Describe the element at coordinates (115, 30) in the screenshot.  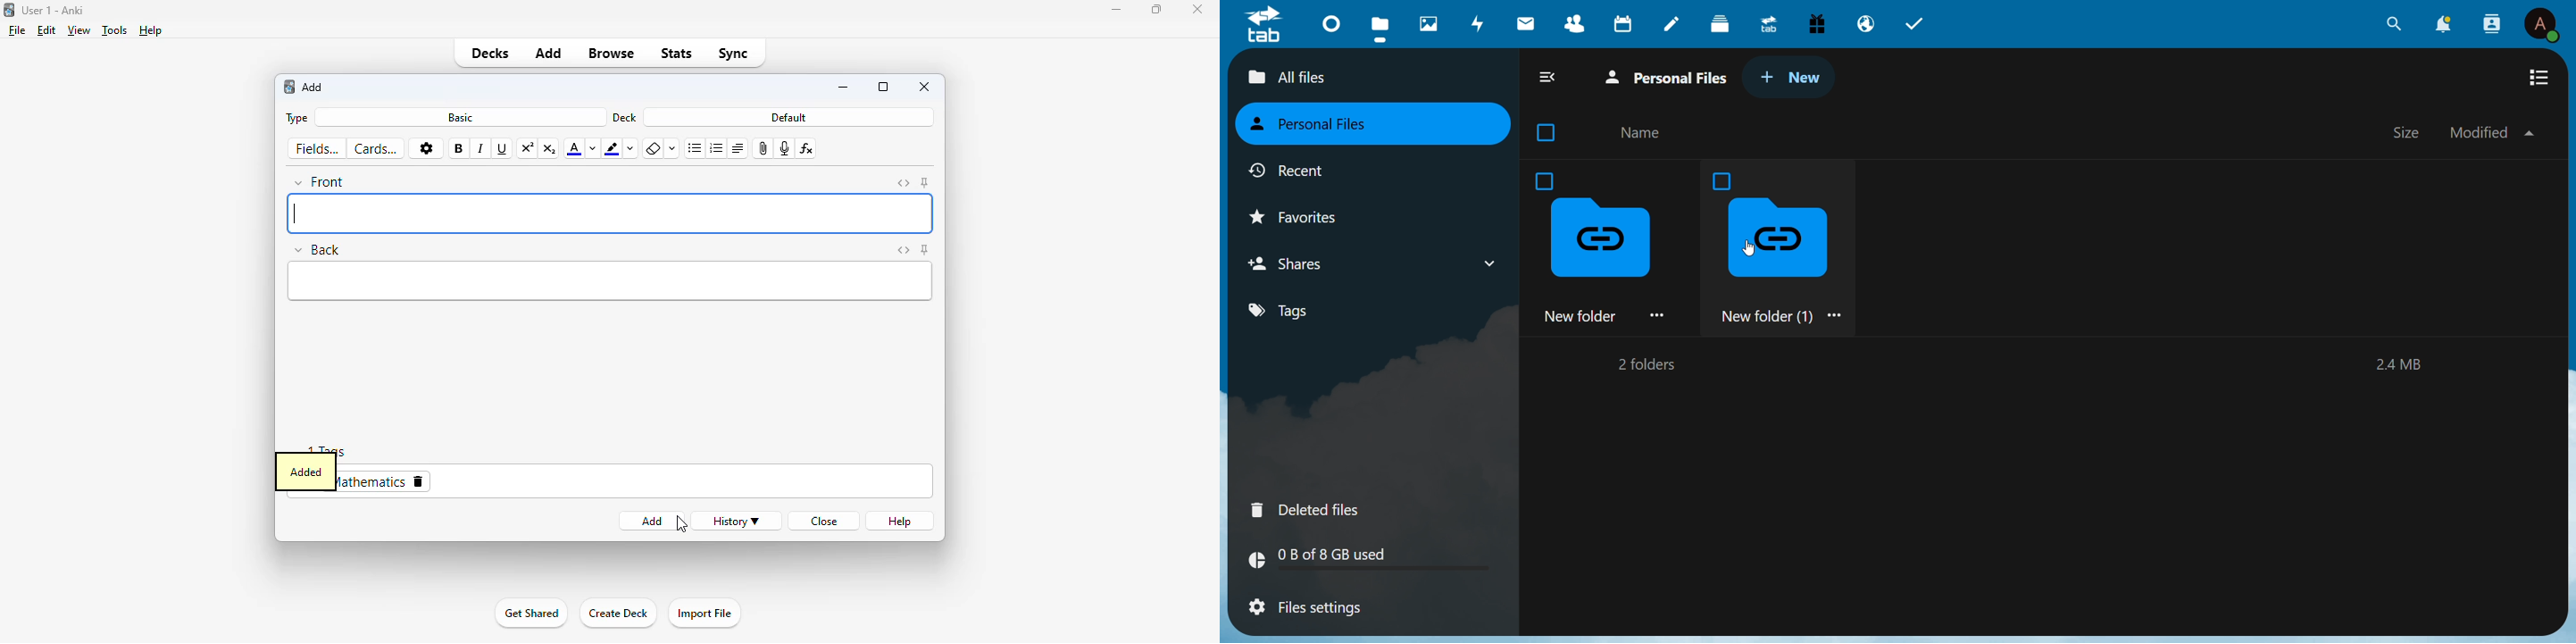
I see `tools` at that location.